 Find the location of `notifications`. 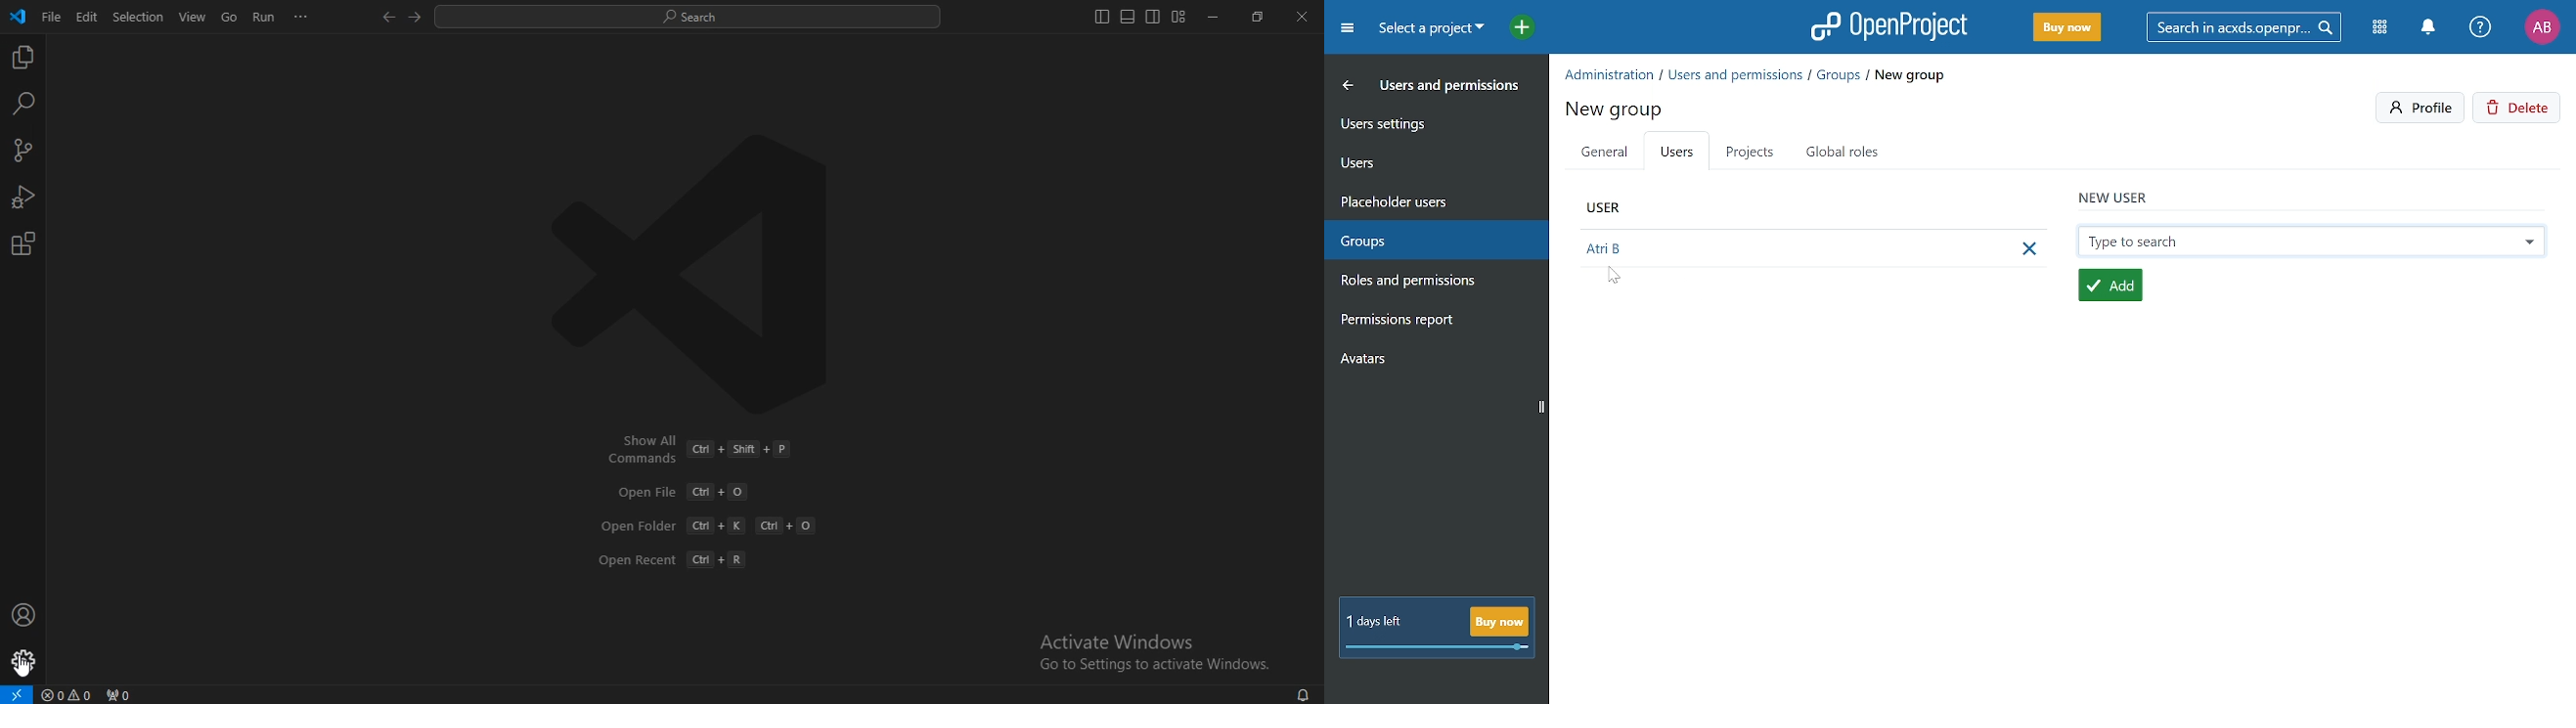

notifications is located at coordinates (1303, 693).